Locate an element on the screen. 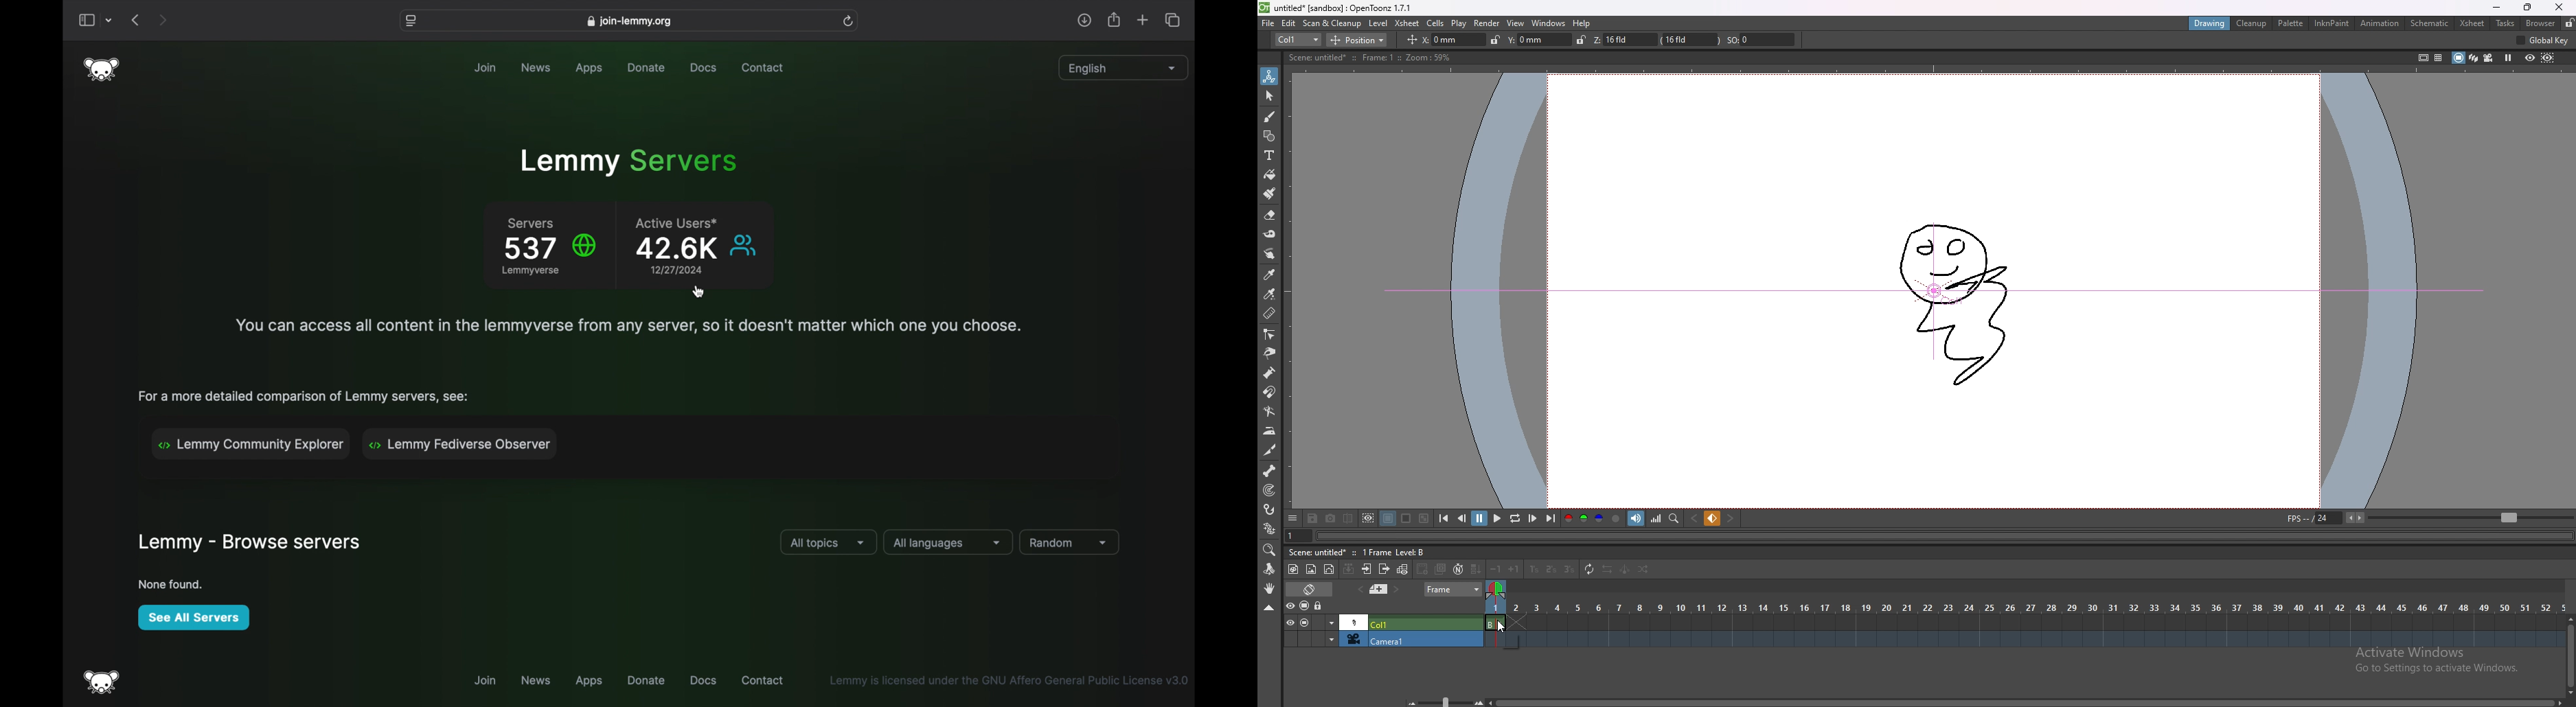 Image resolution: width=2576 pixels, height=728 pixels. auto input cell number is located at coordinates (1458, 568).